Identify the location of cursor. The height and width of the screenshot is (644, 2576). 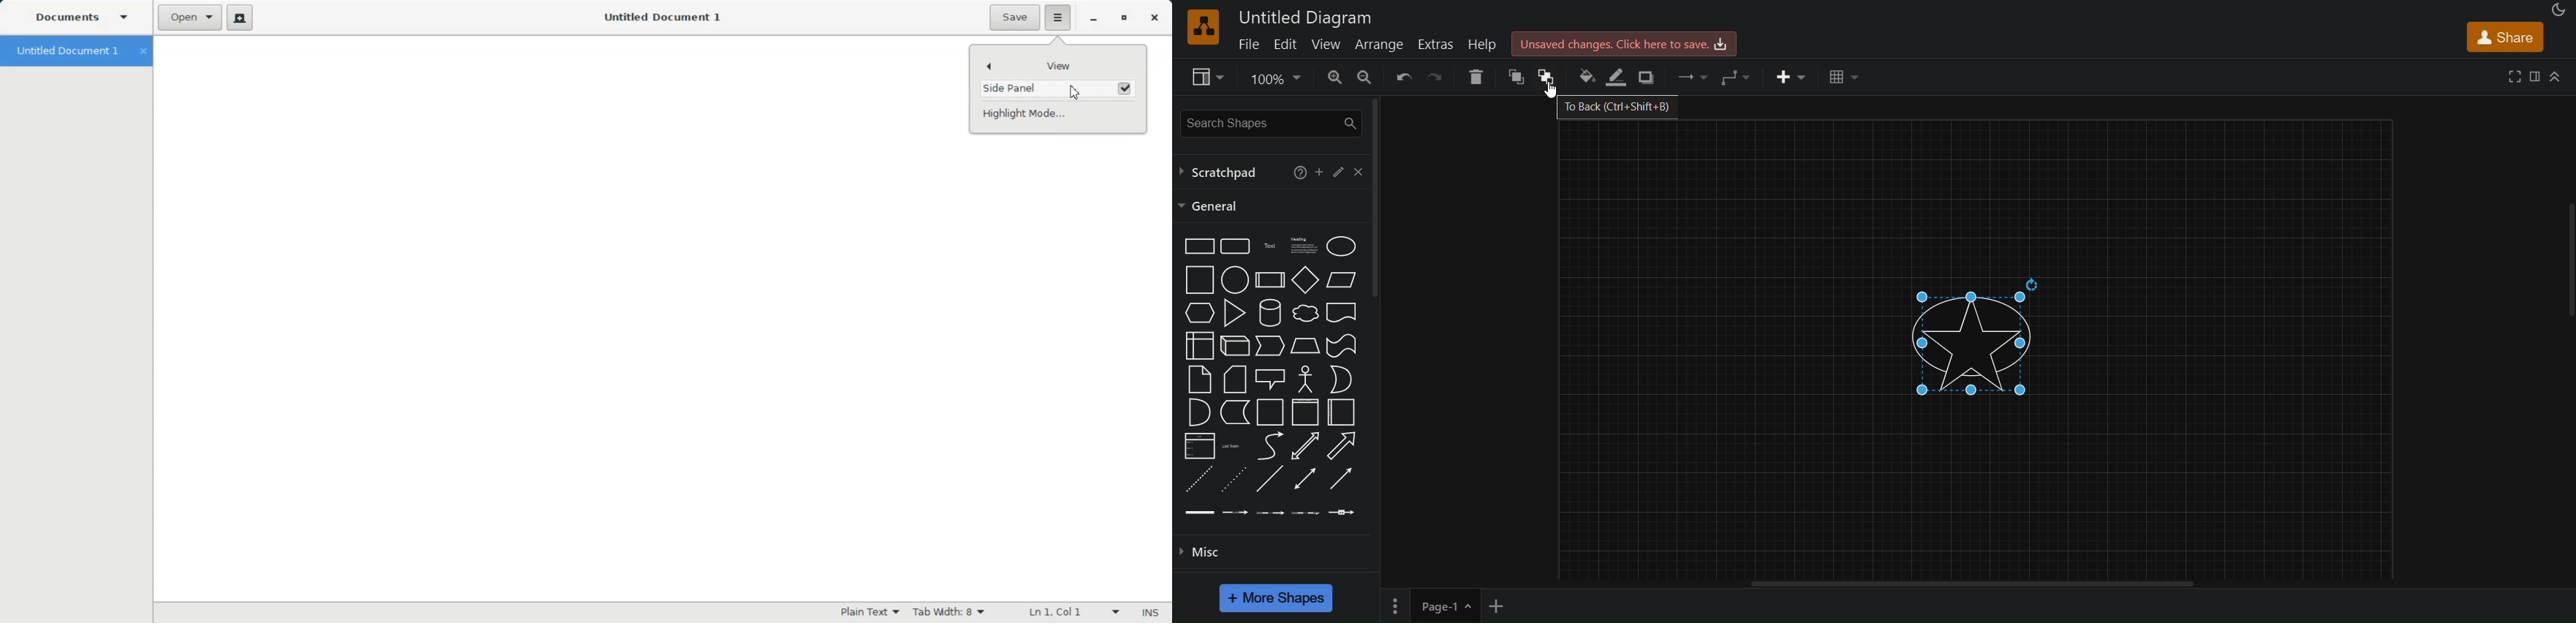
(1547, 93).